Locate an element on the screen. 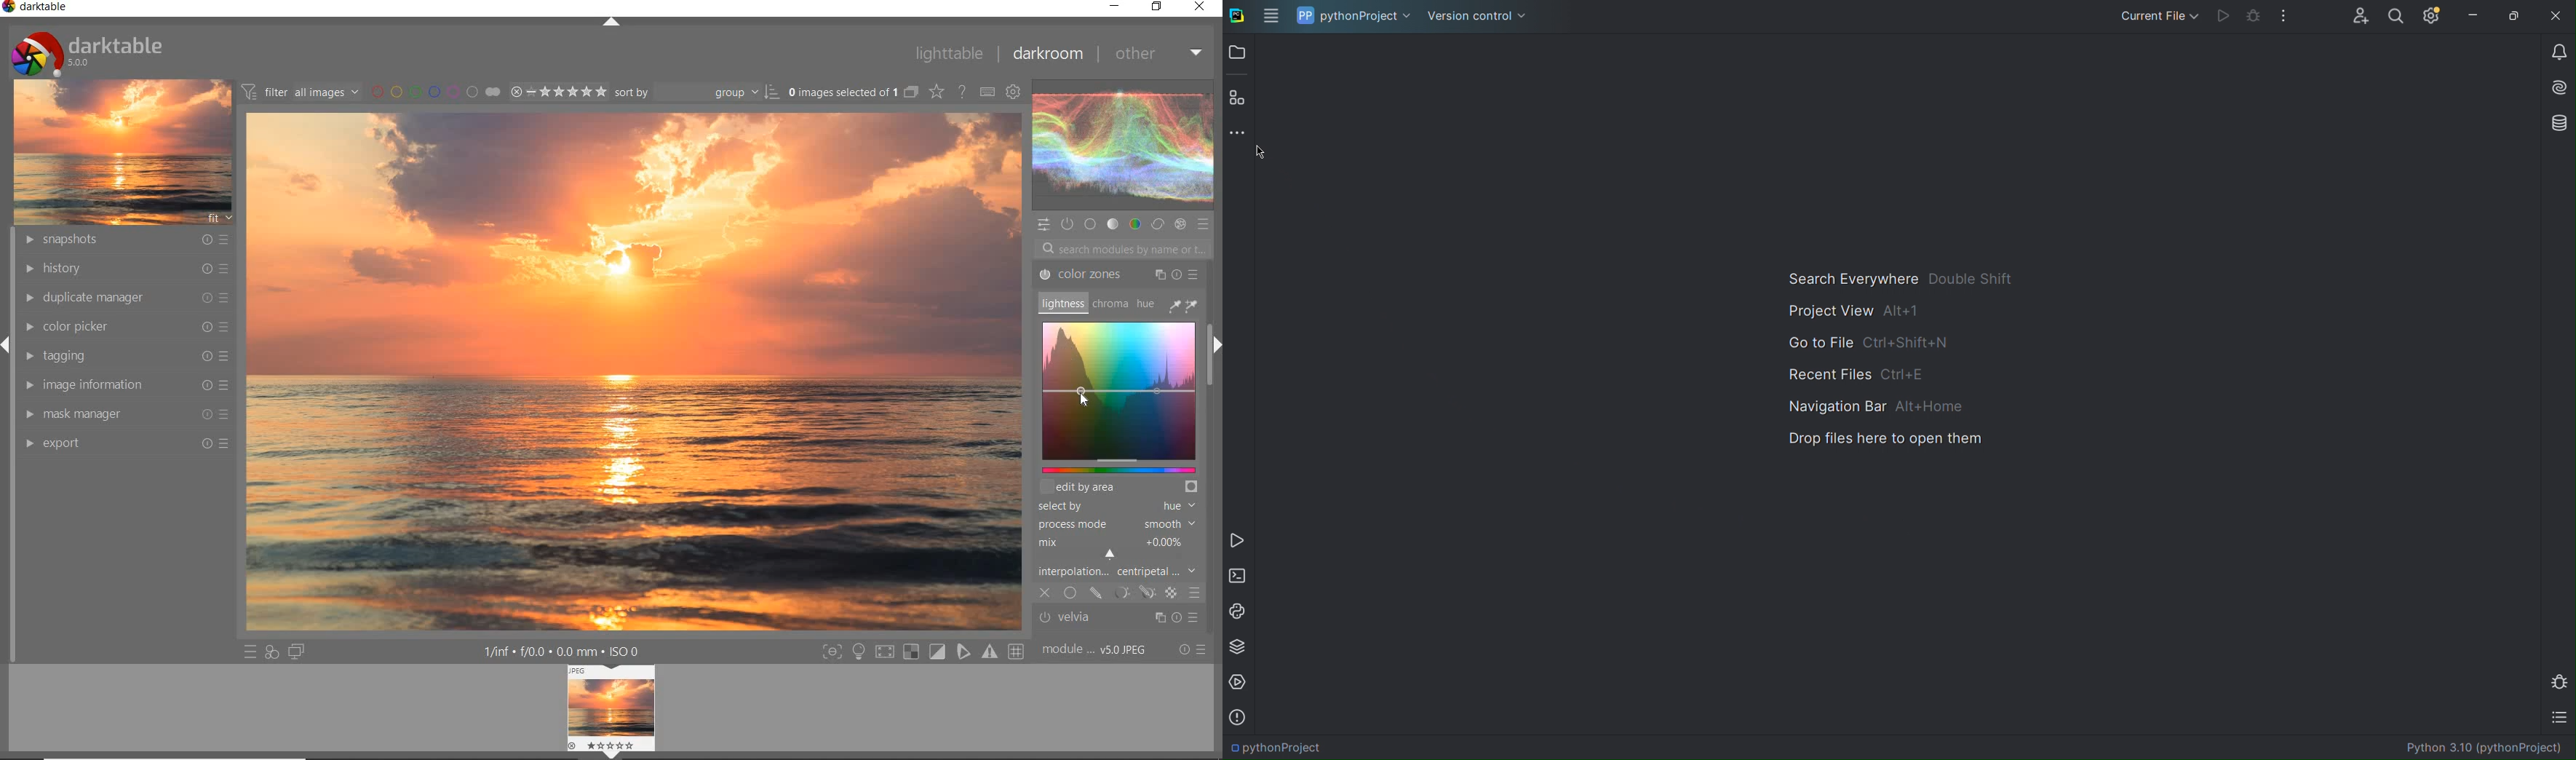  ENABLE FOR ONLINE HELP is located at coordinates (964, 91).